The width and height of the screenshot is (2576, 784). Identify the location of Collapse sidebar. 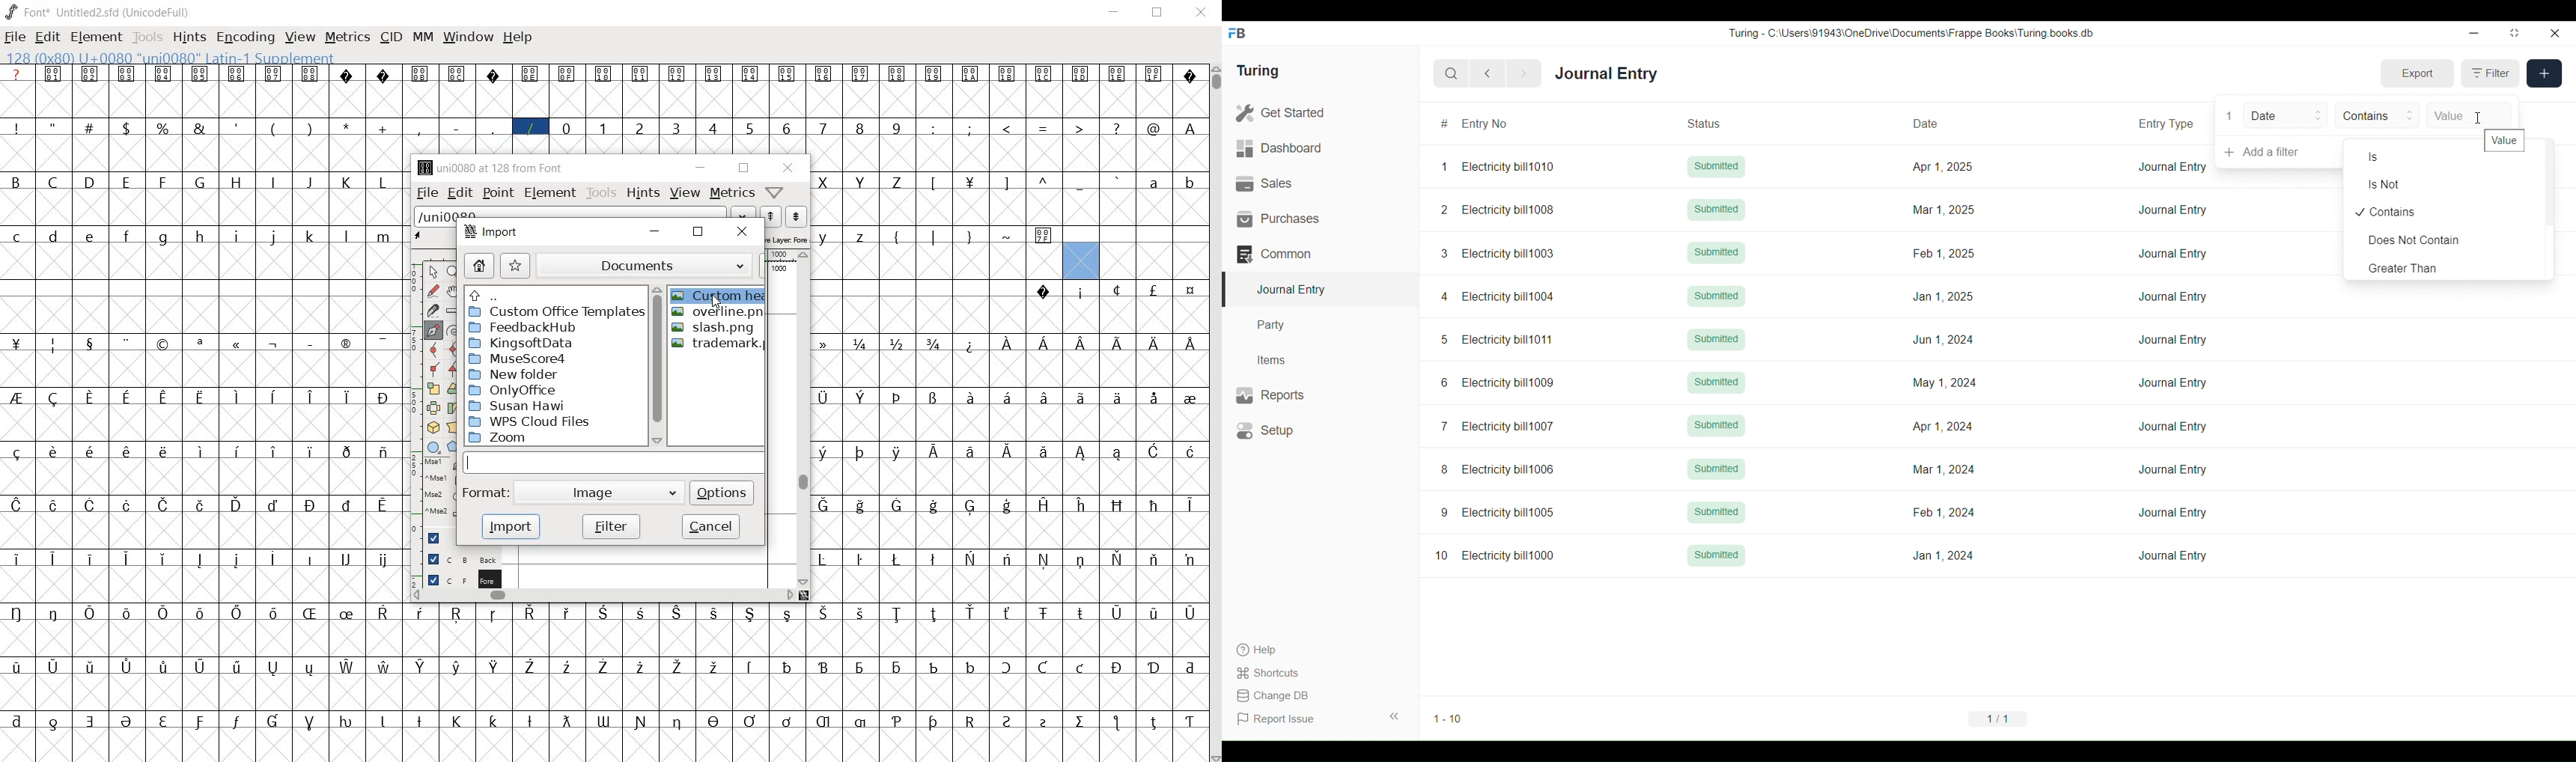
(1395, 716).